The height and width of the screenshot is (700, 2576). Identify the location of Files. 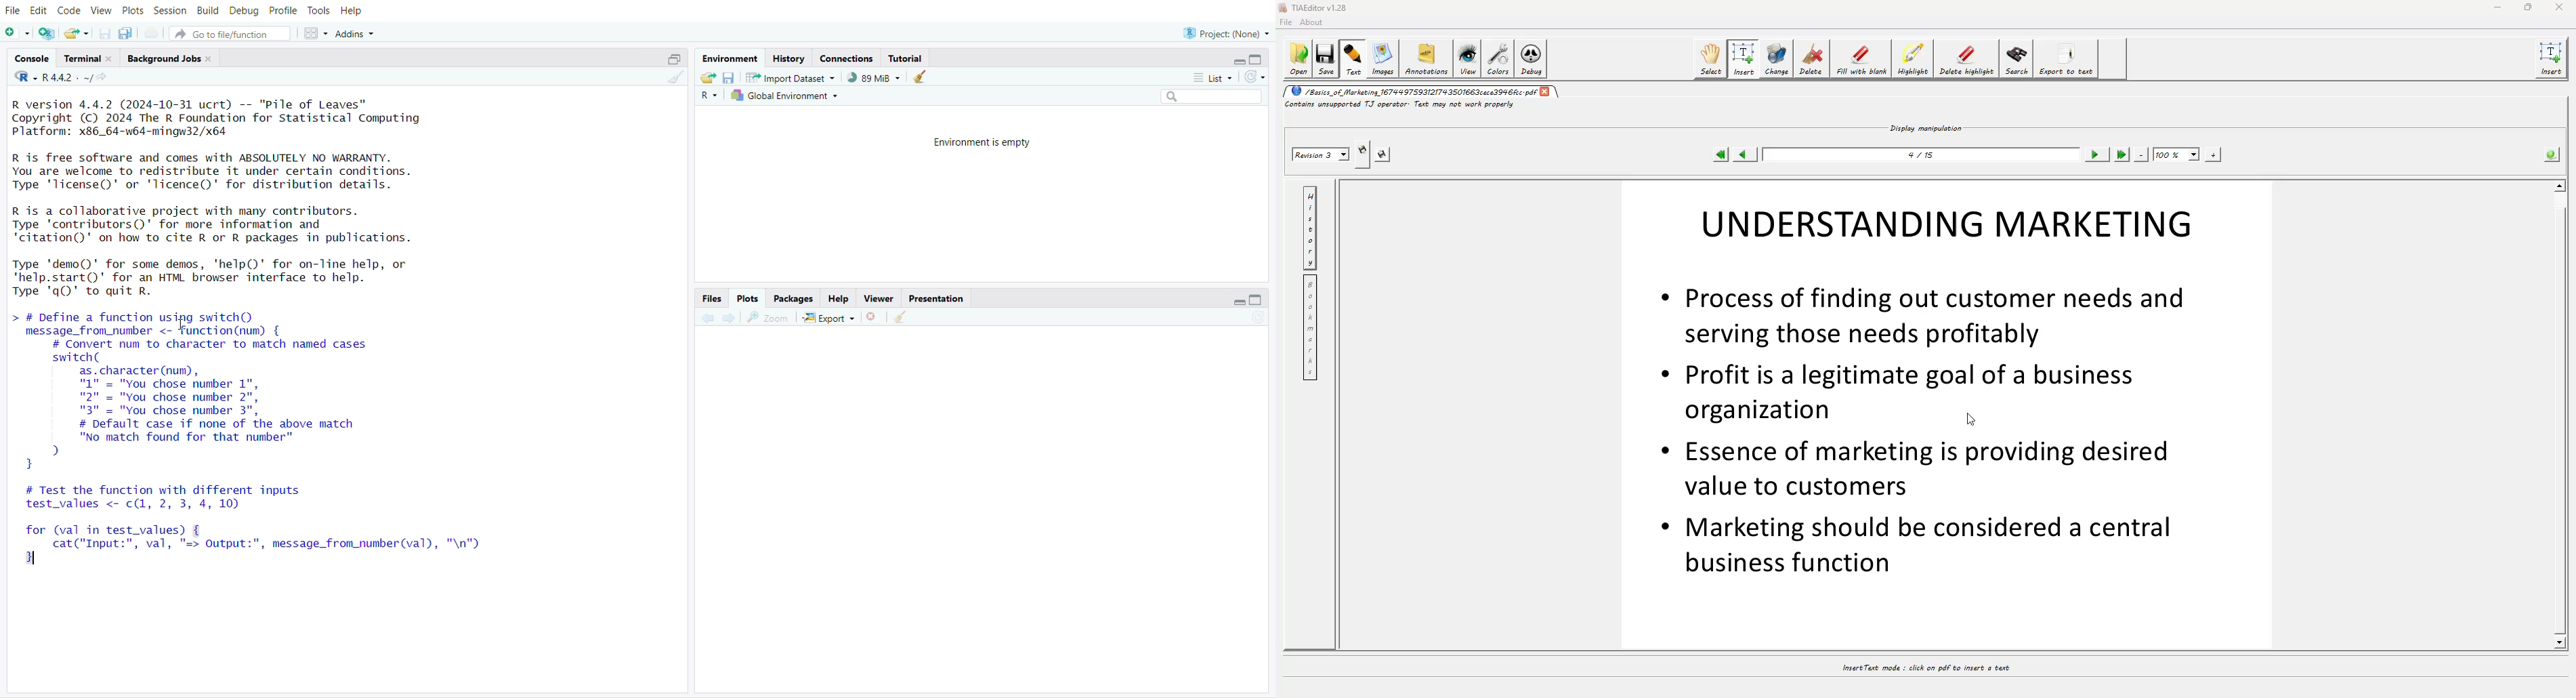
(712, 297).